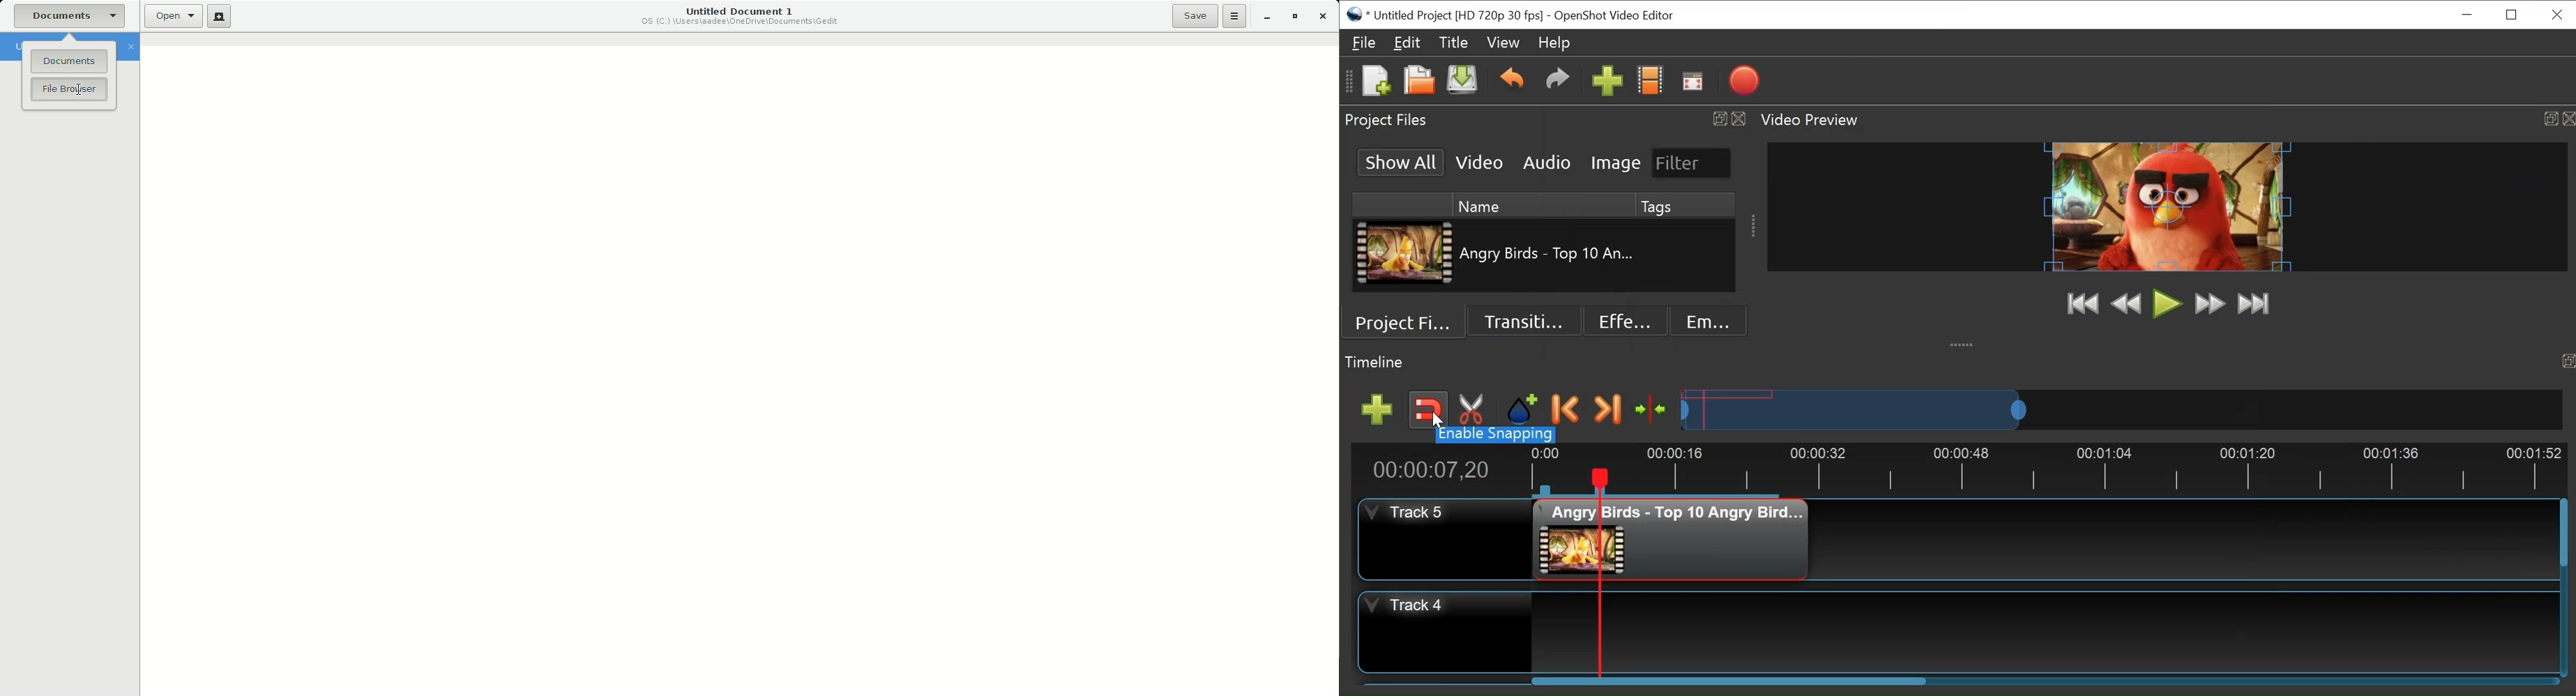 The image size is (2576, 700). Describe the element at coordinates (1356, 15) in the screenshot. I see `OpenShot Desktop icon` at that location.